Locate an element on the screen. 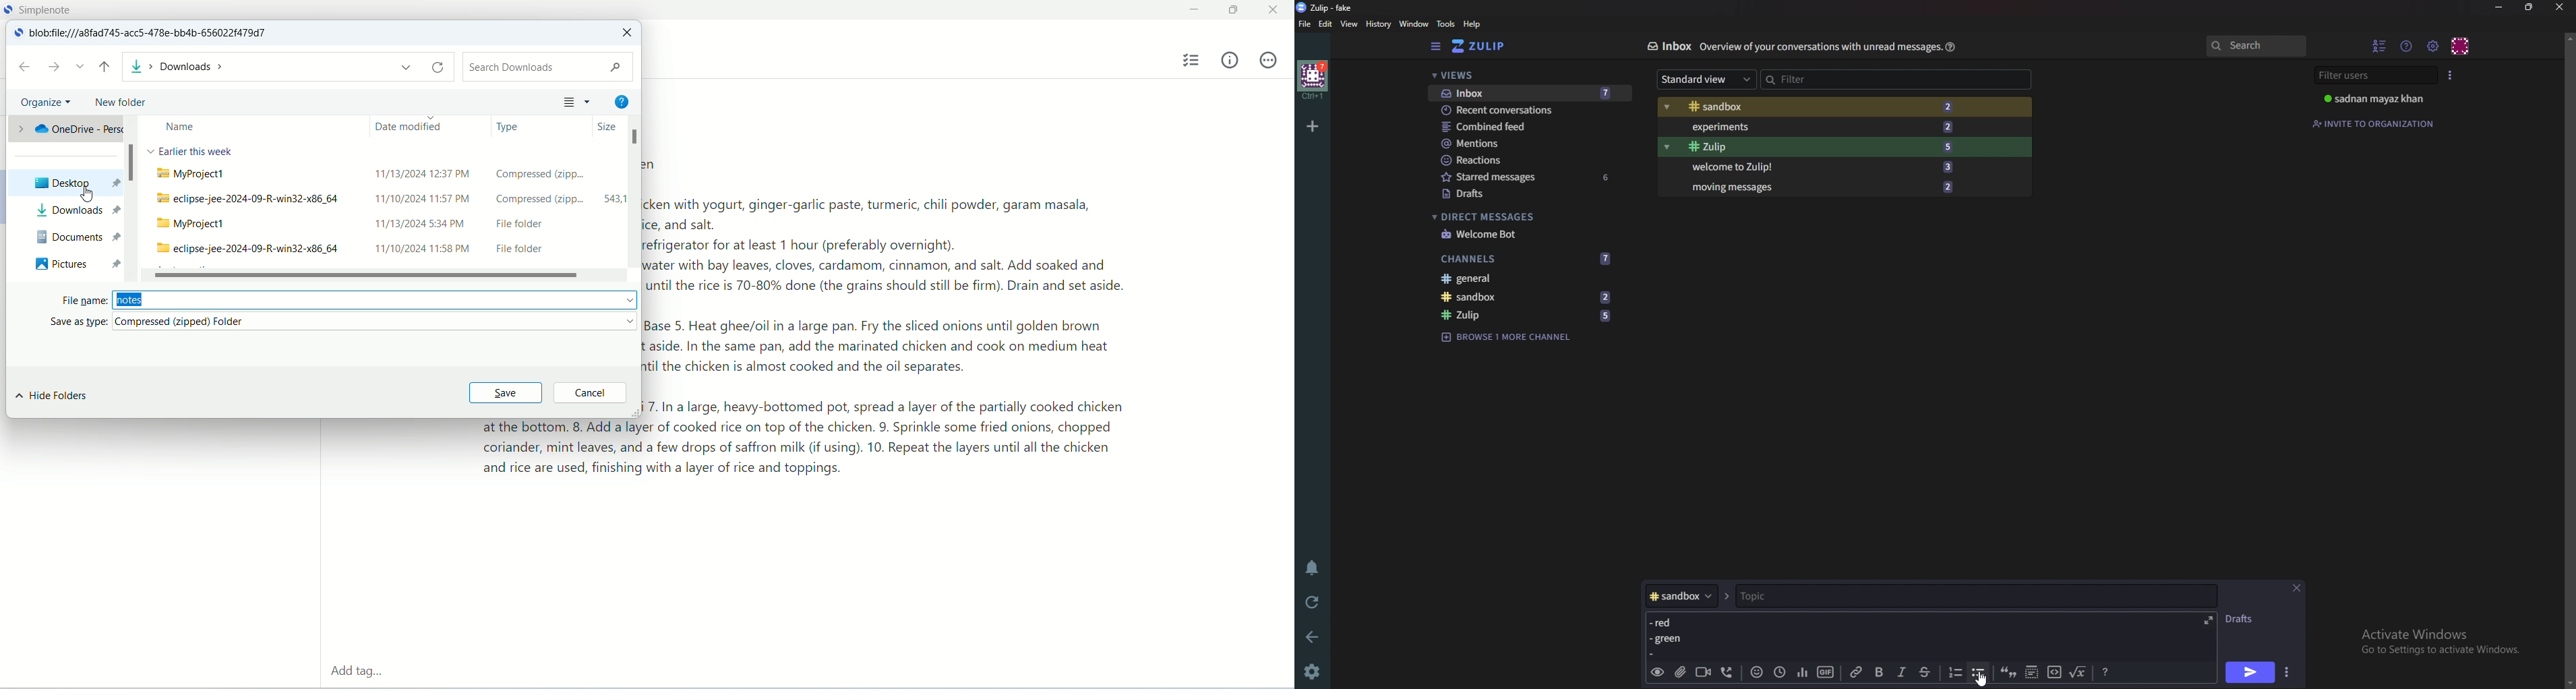 Image resolution: width=2576 pixels, height=700 pixels. Moving messages is located at coordinates (1821, 186).